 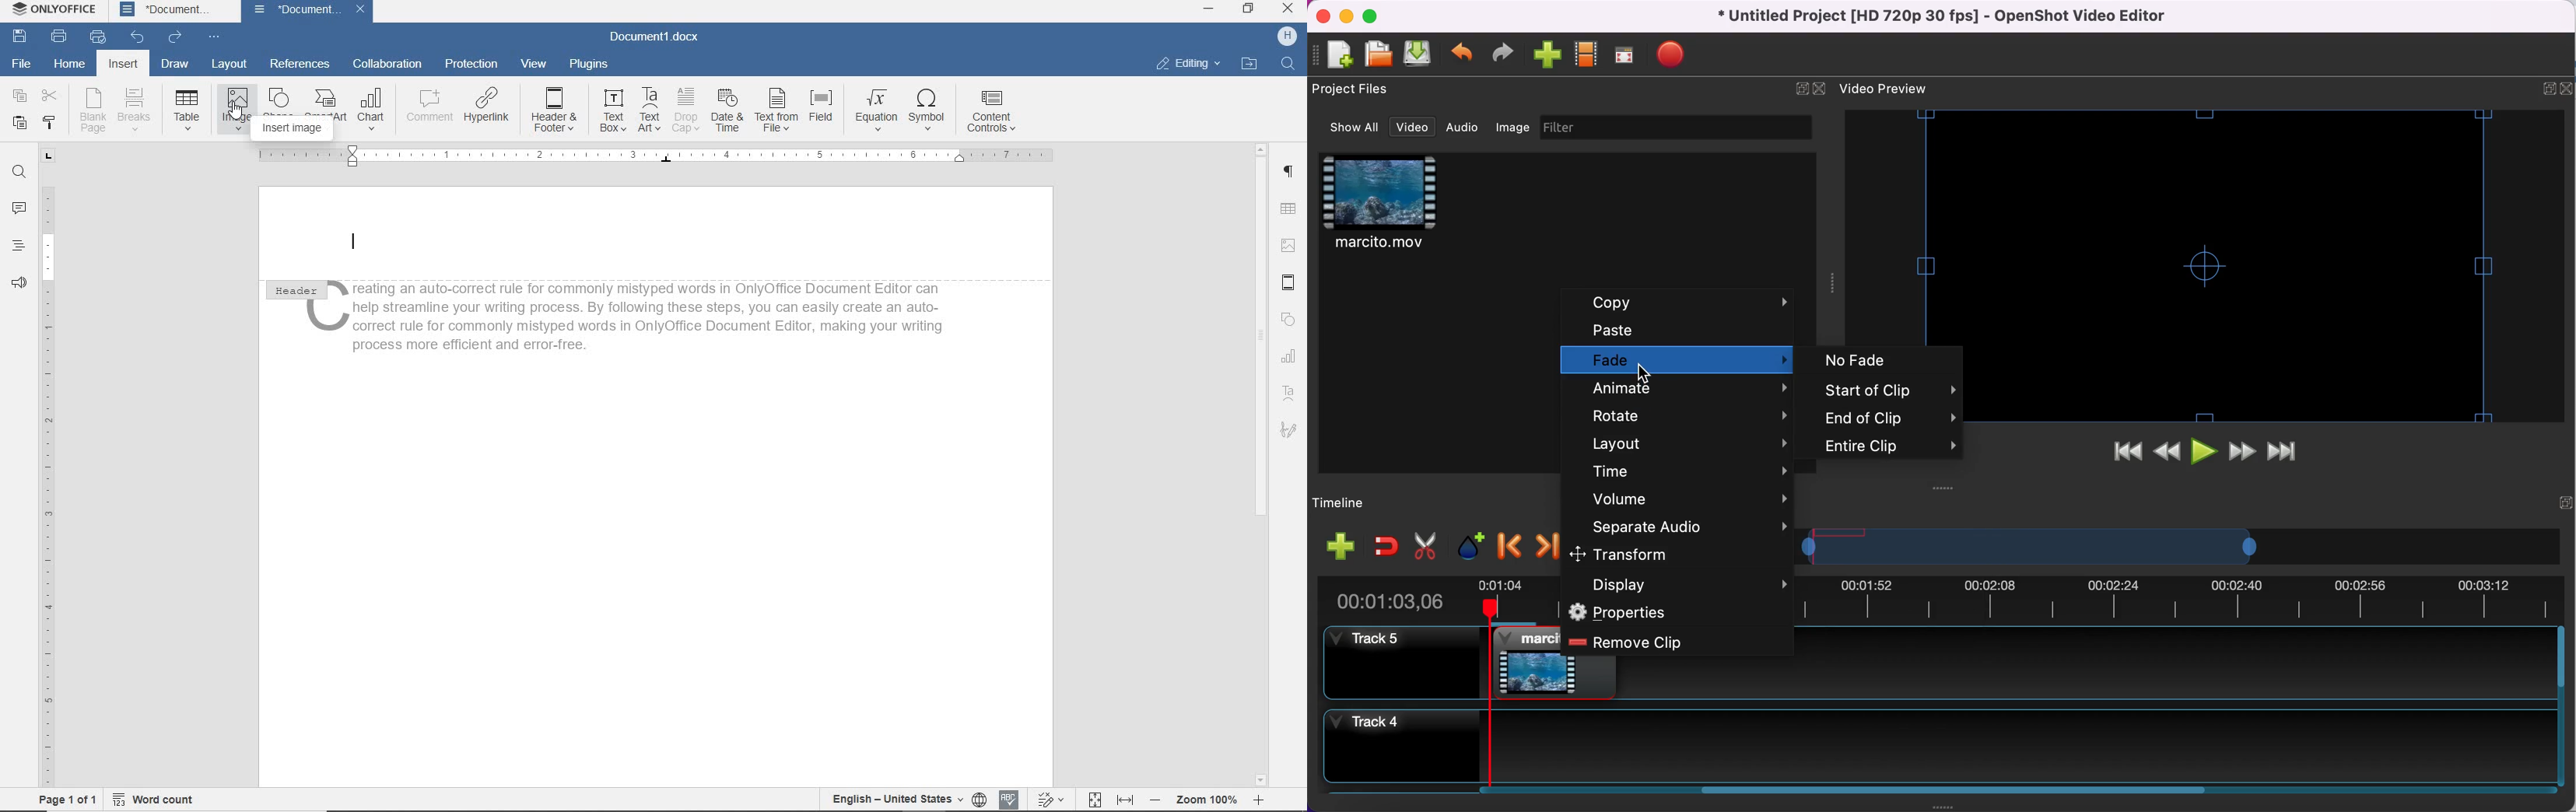 I want to click on page 1 of 1, so click(x=67, y=801).